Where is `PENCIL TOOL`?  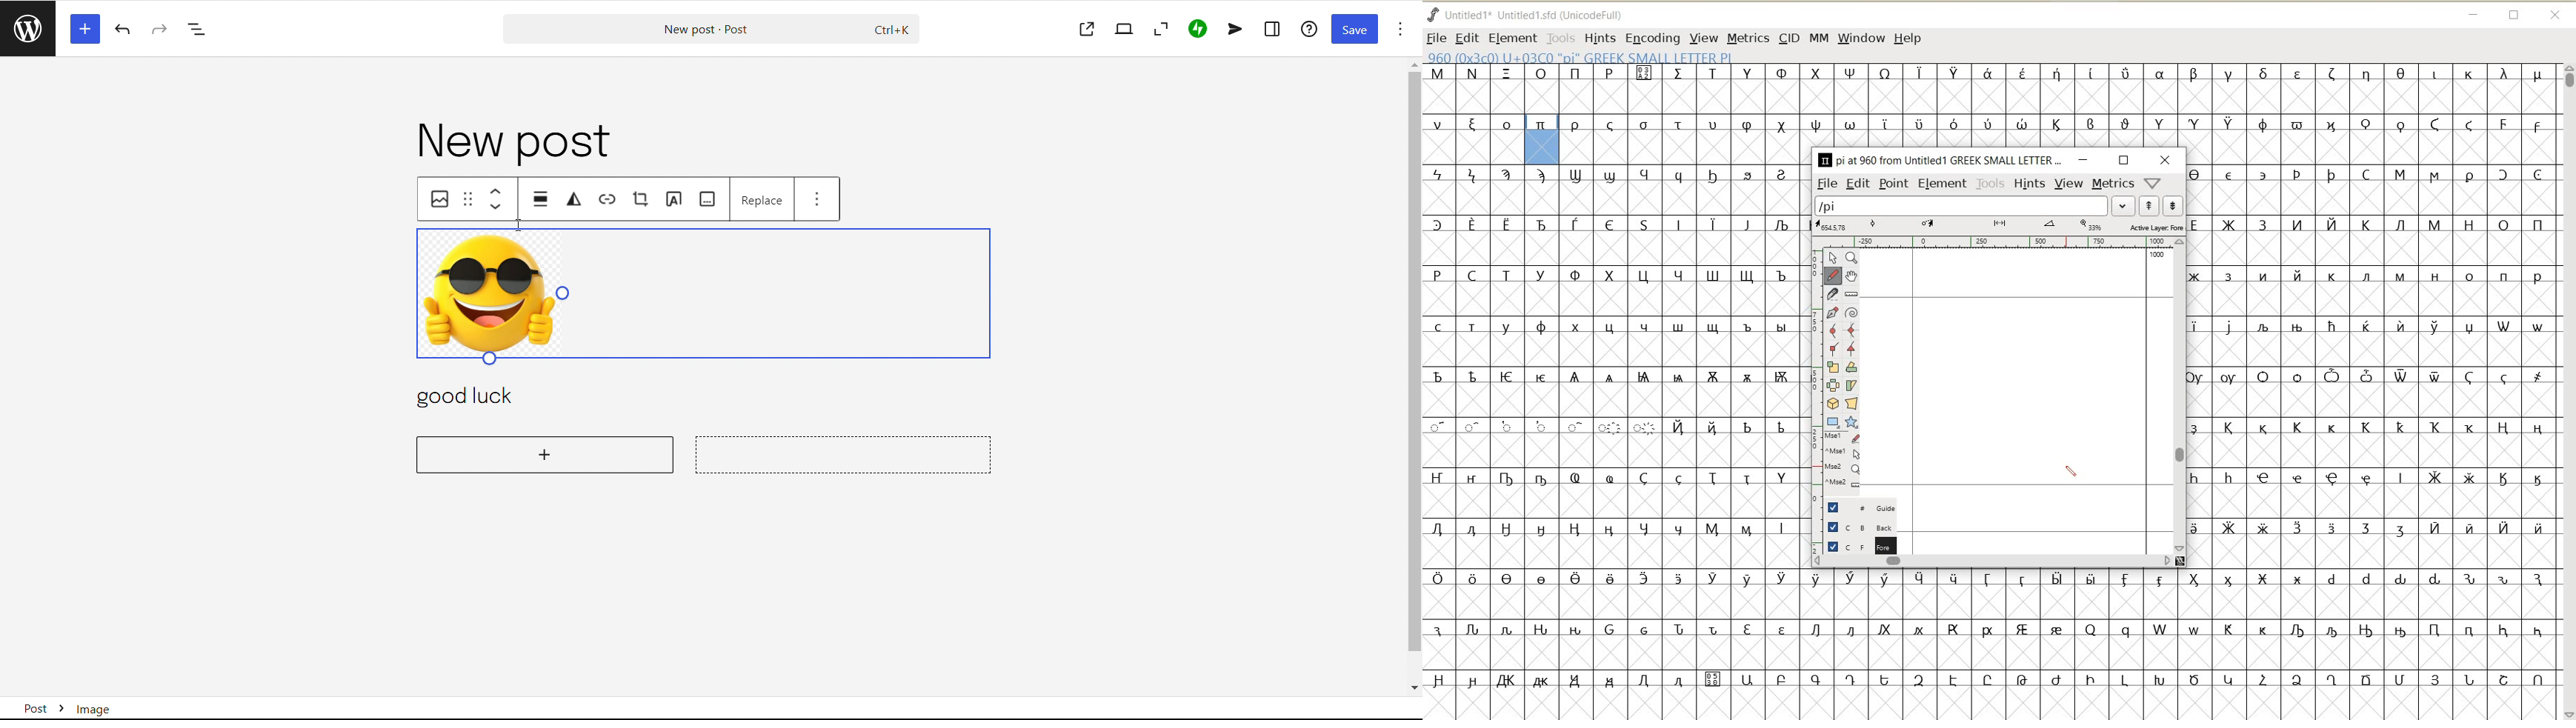
PENCIL TOOL is located at coordinates (2072, 472).